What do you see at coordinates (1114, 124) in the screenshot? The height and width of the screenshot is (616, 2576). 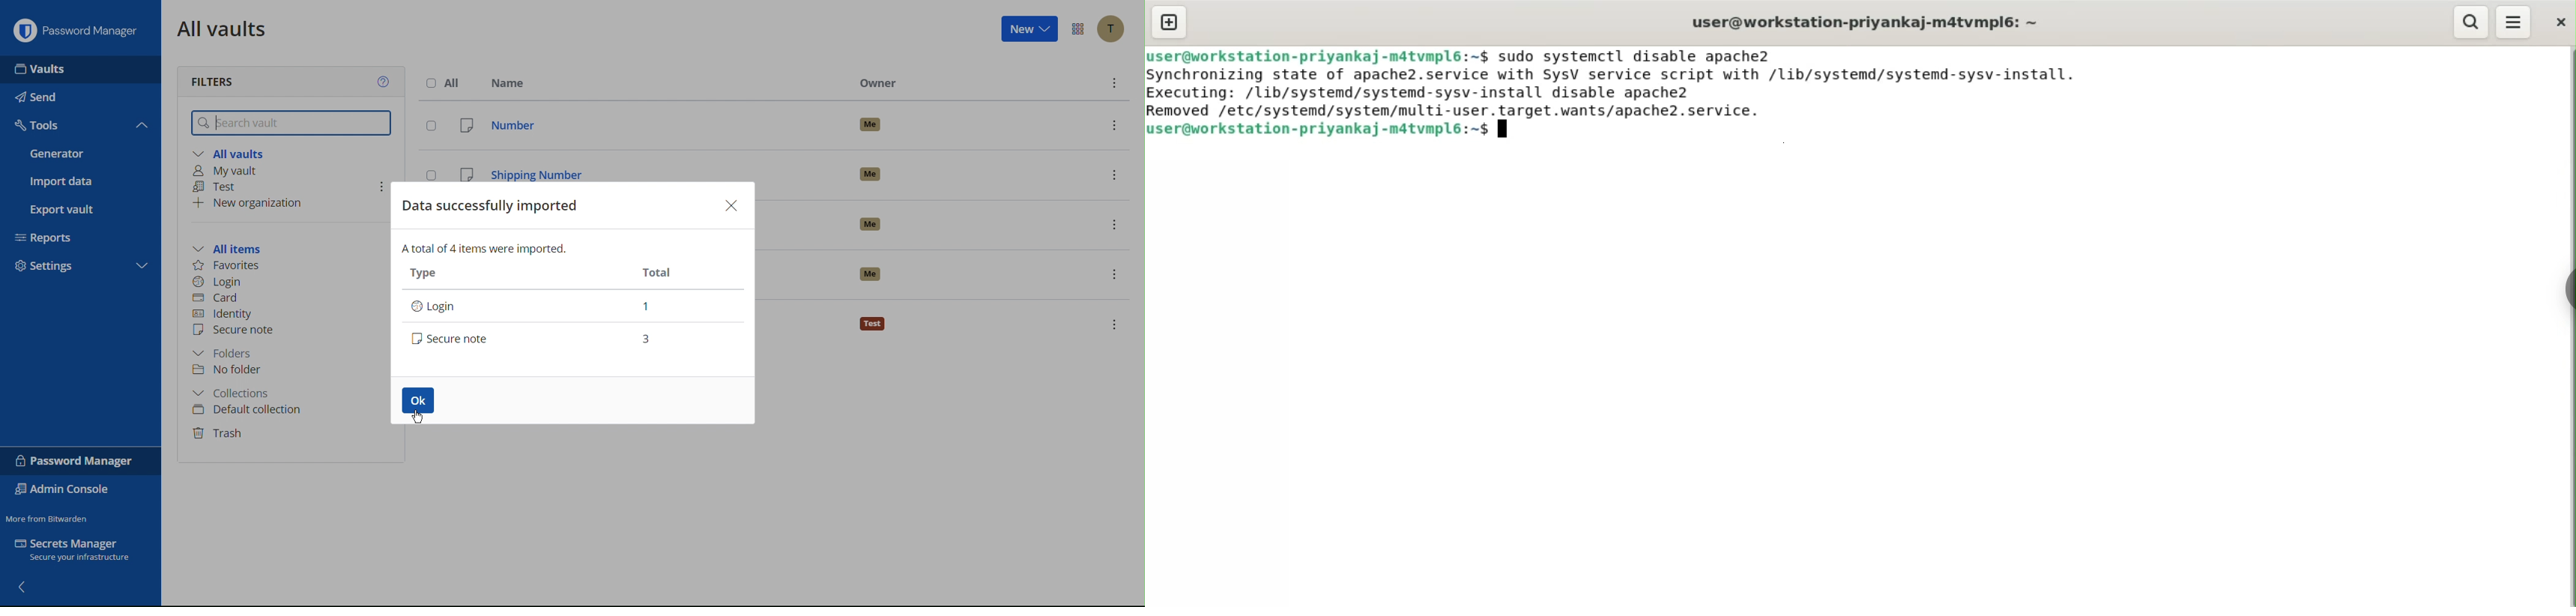 I see `options` at bounding box center [1114, 124].